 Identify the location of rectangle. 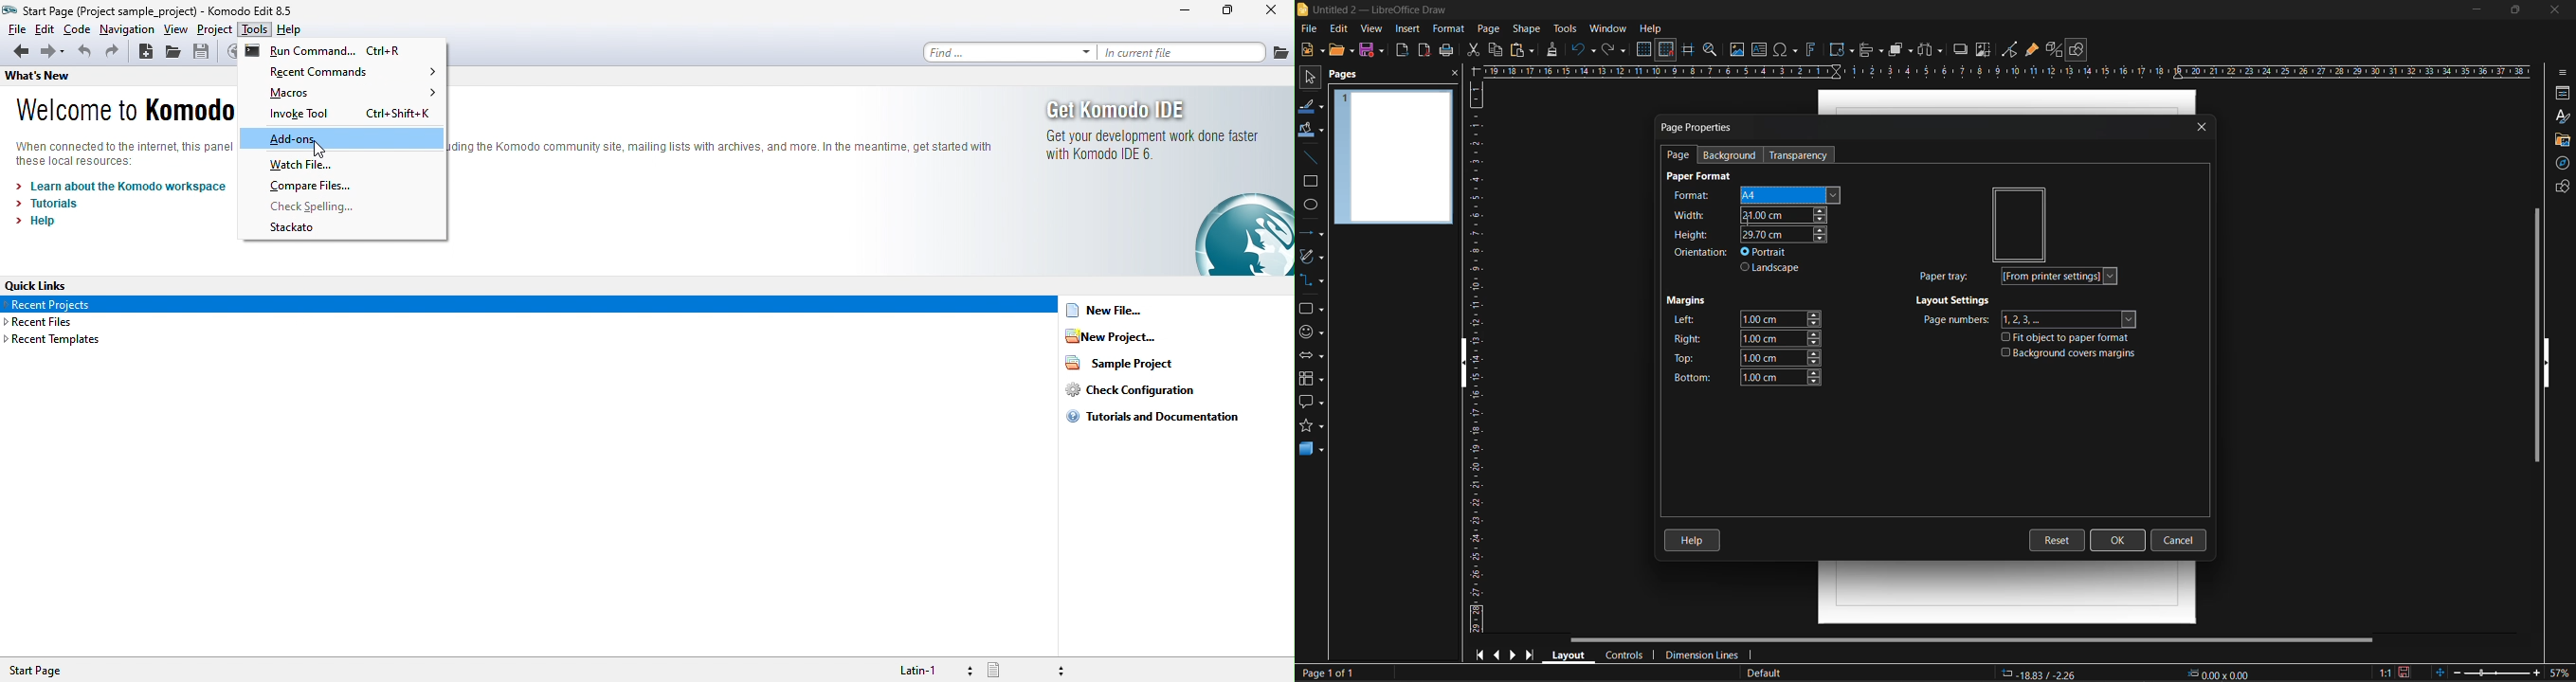
(1310, 183).